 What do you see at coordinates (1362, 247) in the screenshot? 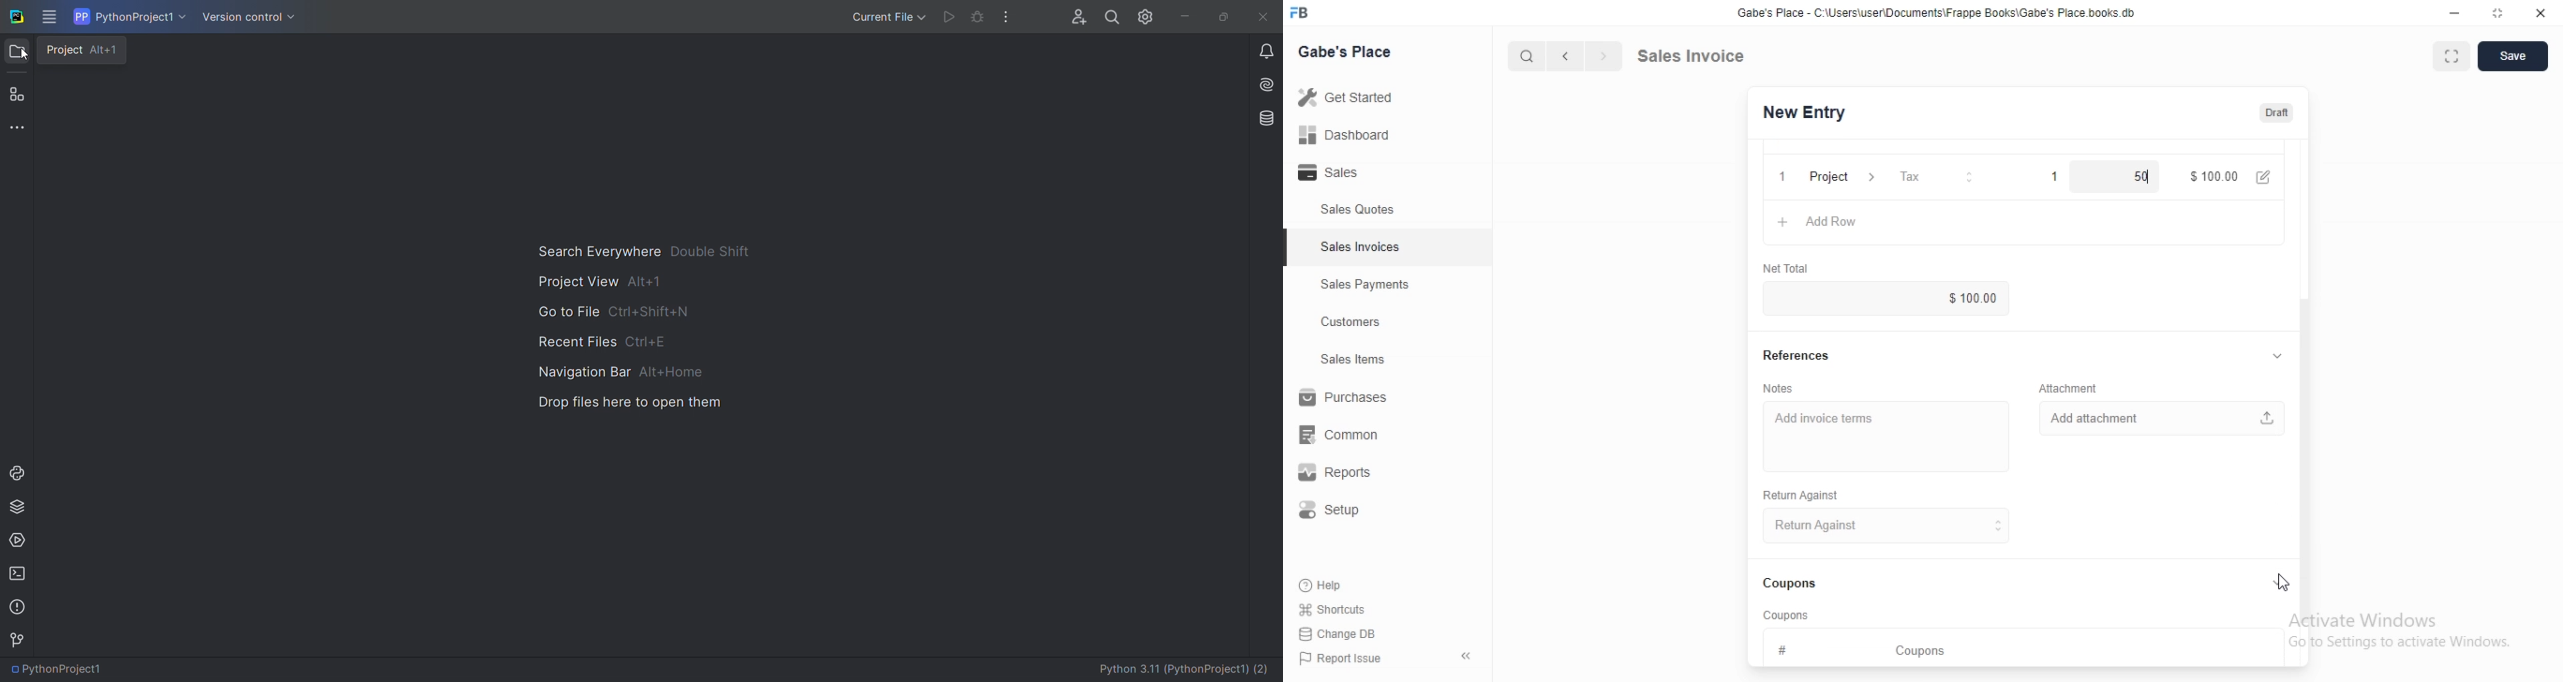
I see `Sales Invoices` at bounding box center [1362, 247].